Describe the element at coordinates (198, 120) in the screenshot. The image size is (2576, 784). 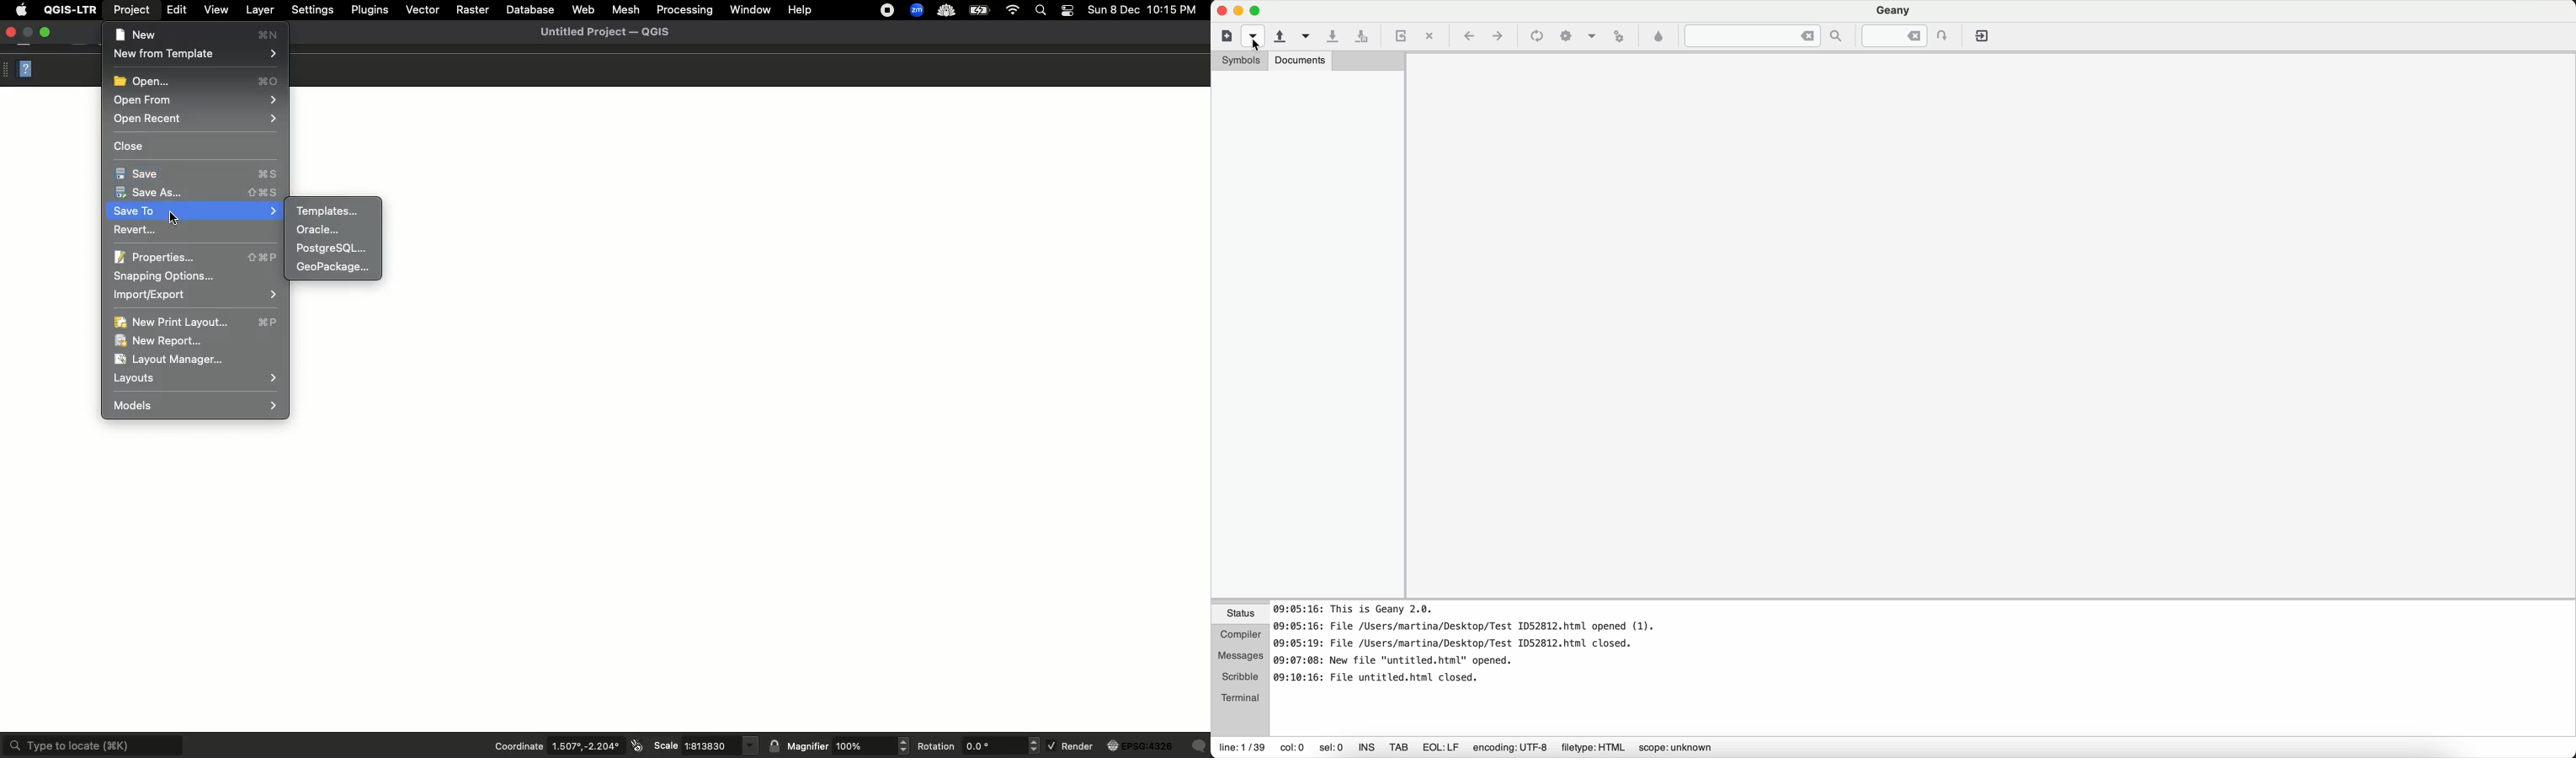
I see `Open recent` at that location.